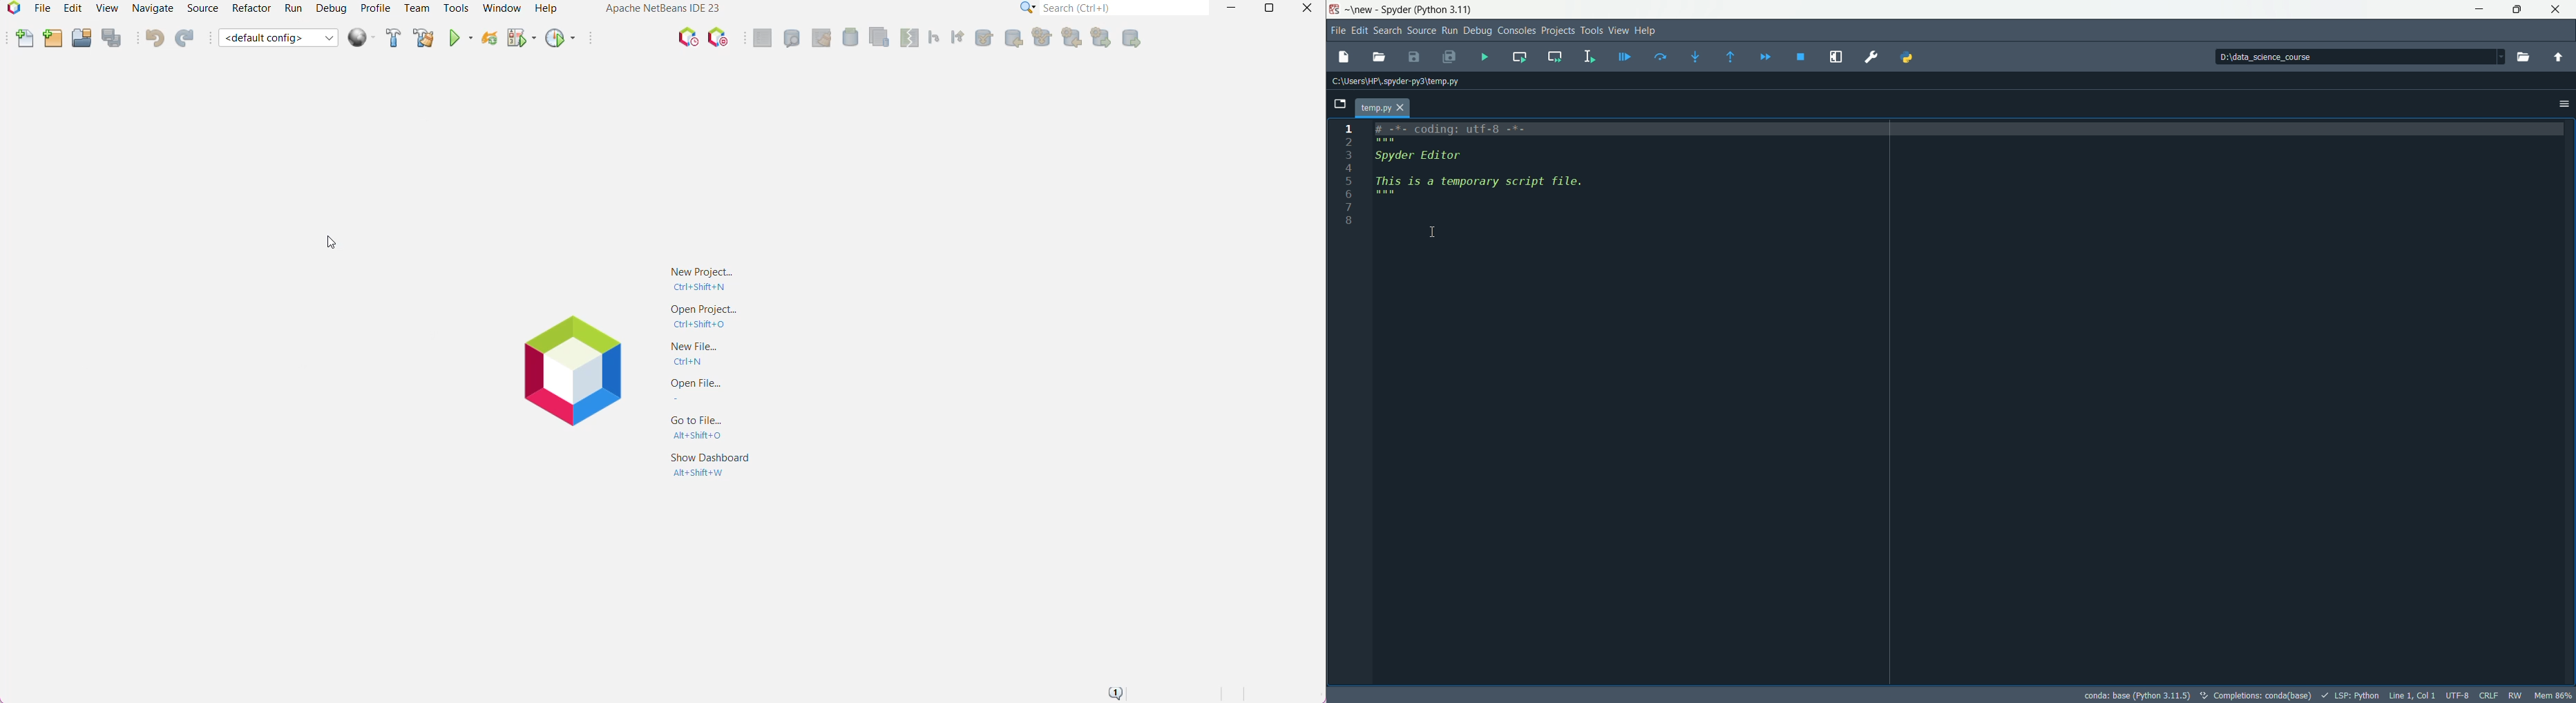 The width and height of the screenshot is (2576, 728). I want to click on Diff to HEAD, so click(908, 38).